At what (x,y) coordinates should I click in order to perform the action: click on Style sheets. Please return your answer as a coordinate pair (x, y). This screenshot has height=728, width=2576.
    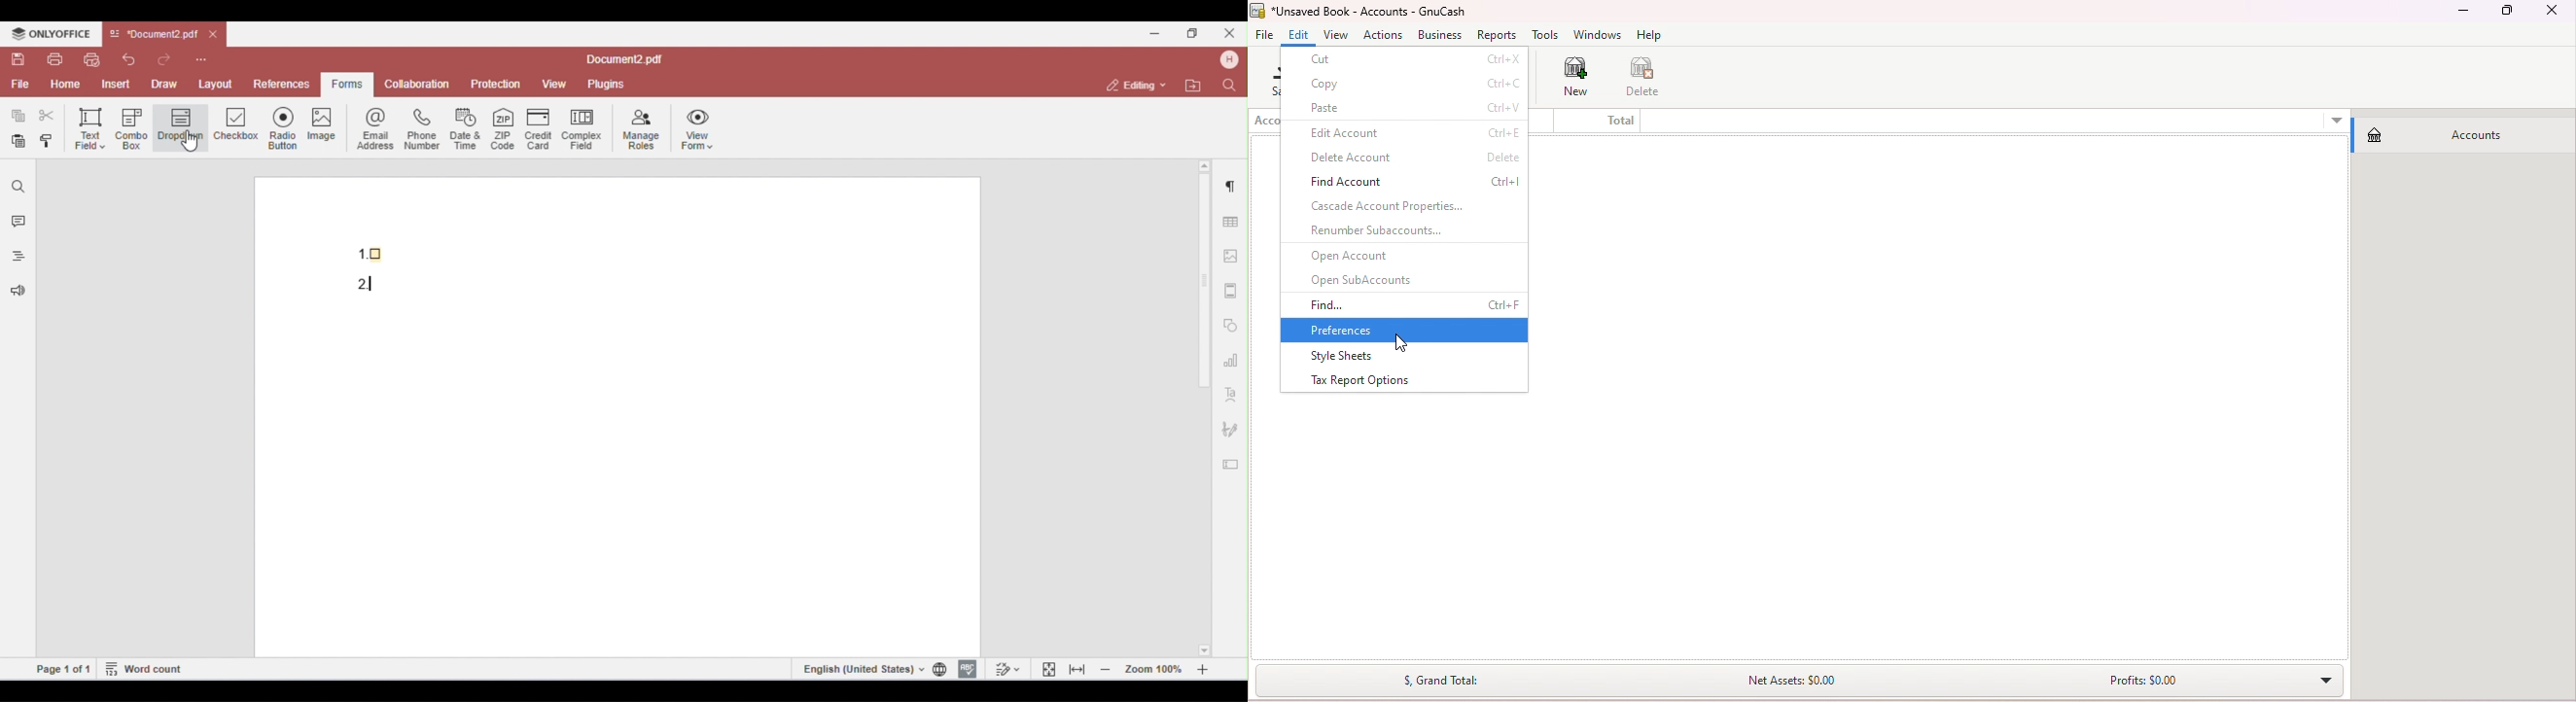
    Looking at the image, I should click on (1408, 354).